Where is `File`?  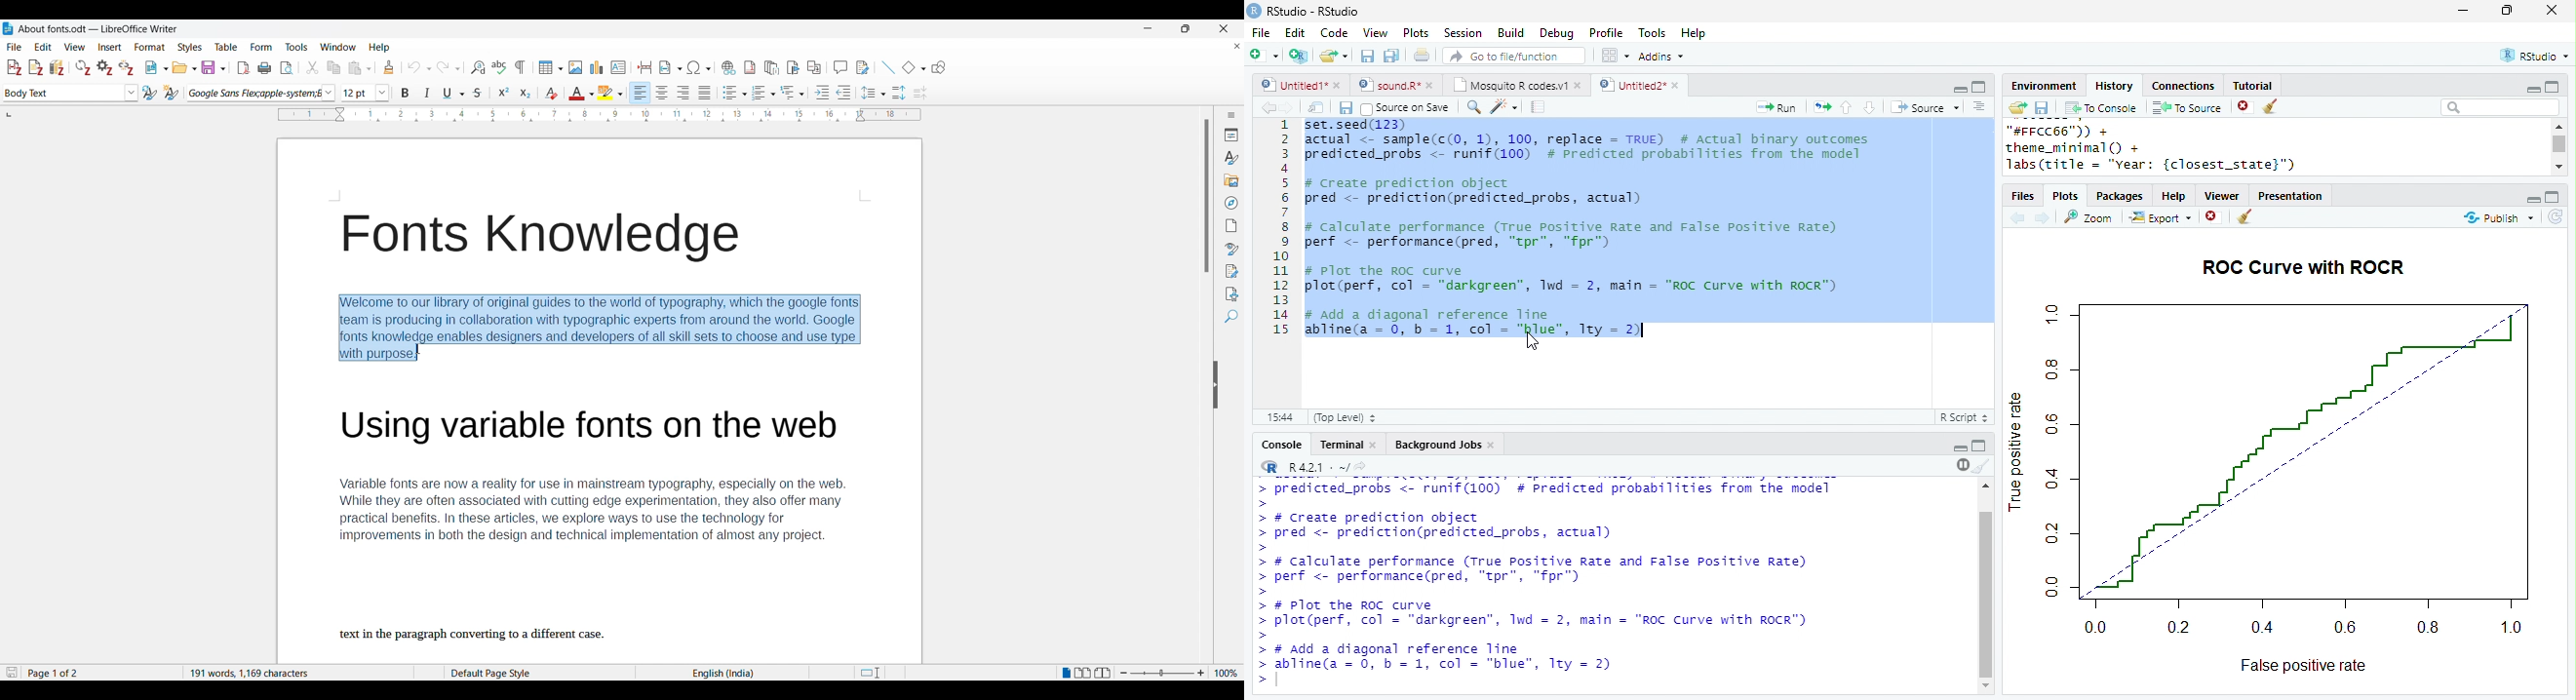
File is located at coordinates (1261, 33).